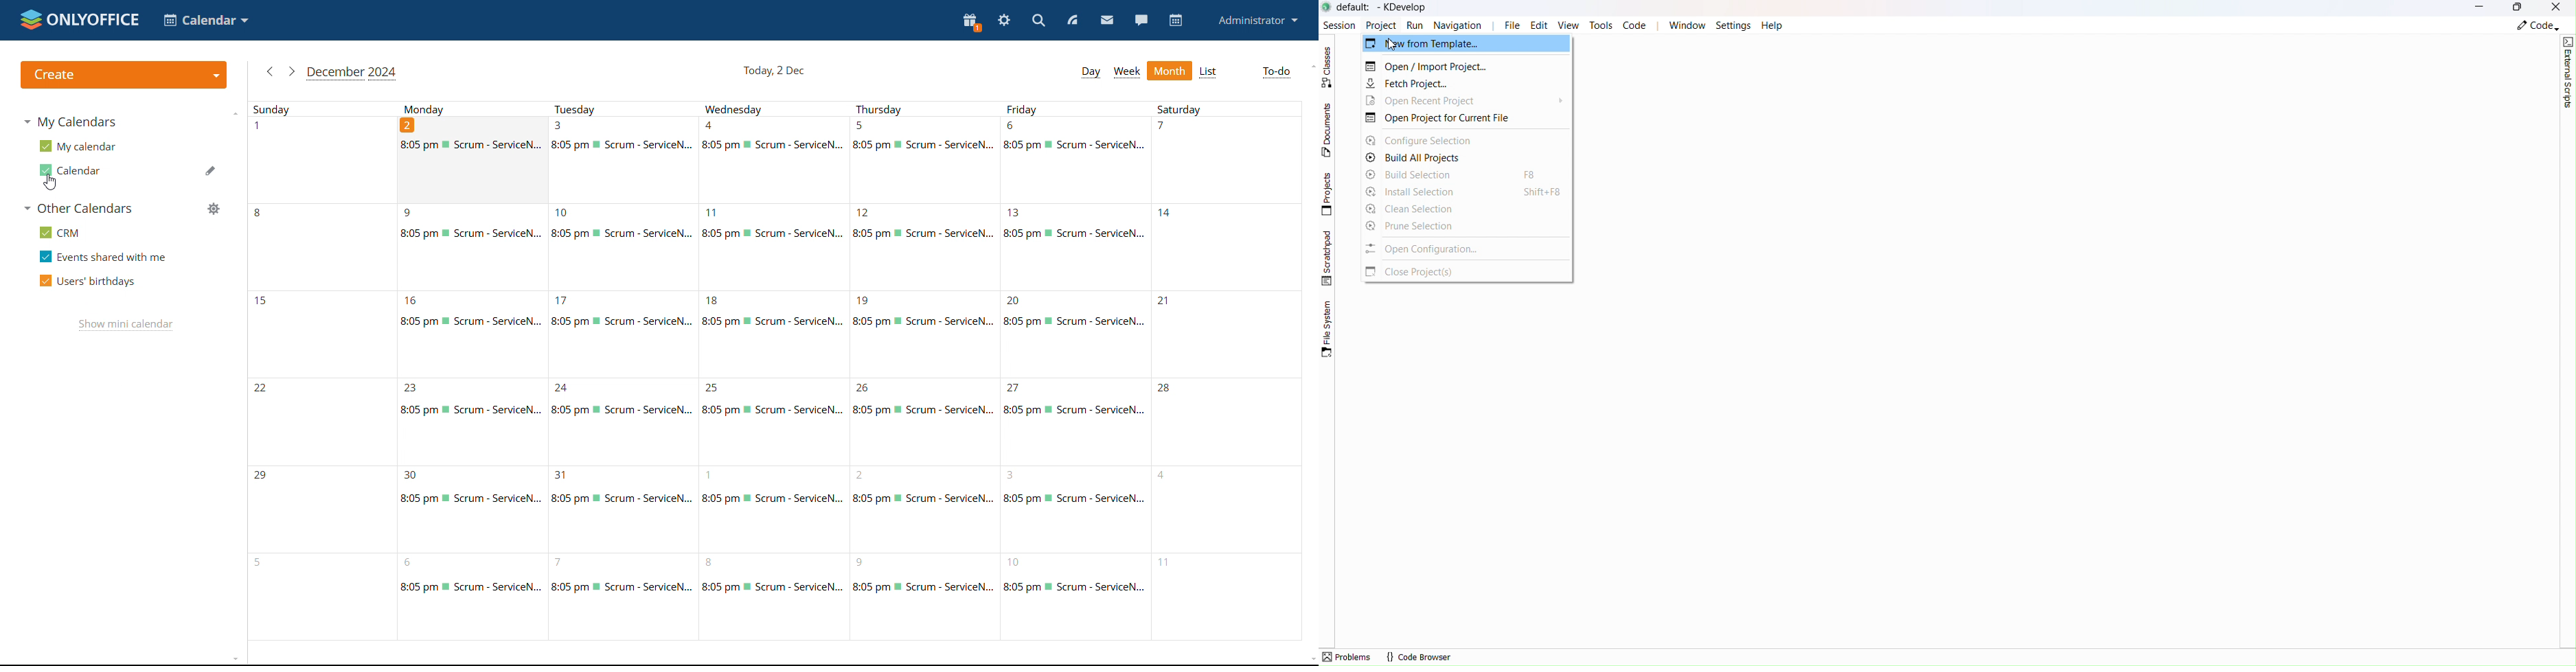  Describe the element at coordinates (1141, 21) in the screenshot. I see `chat` at that location.